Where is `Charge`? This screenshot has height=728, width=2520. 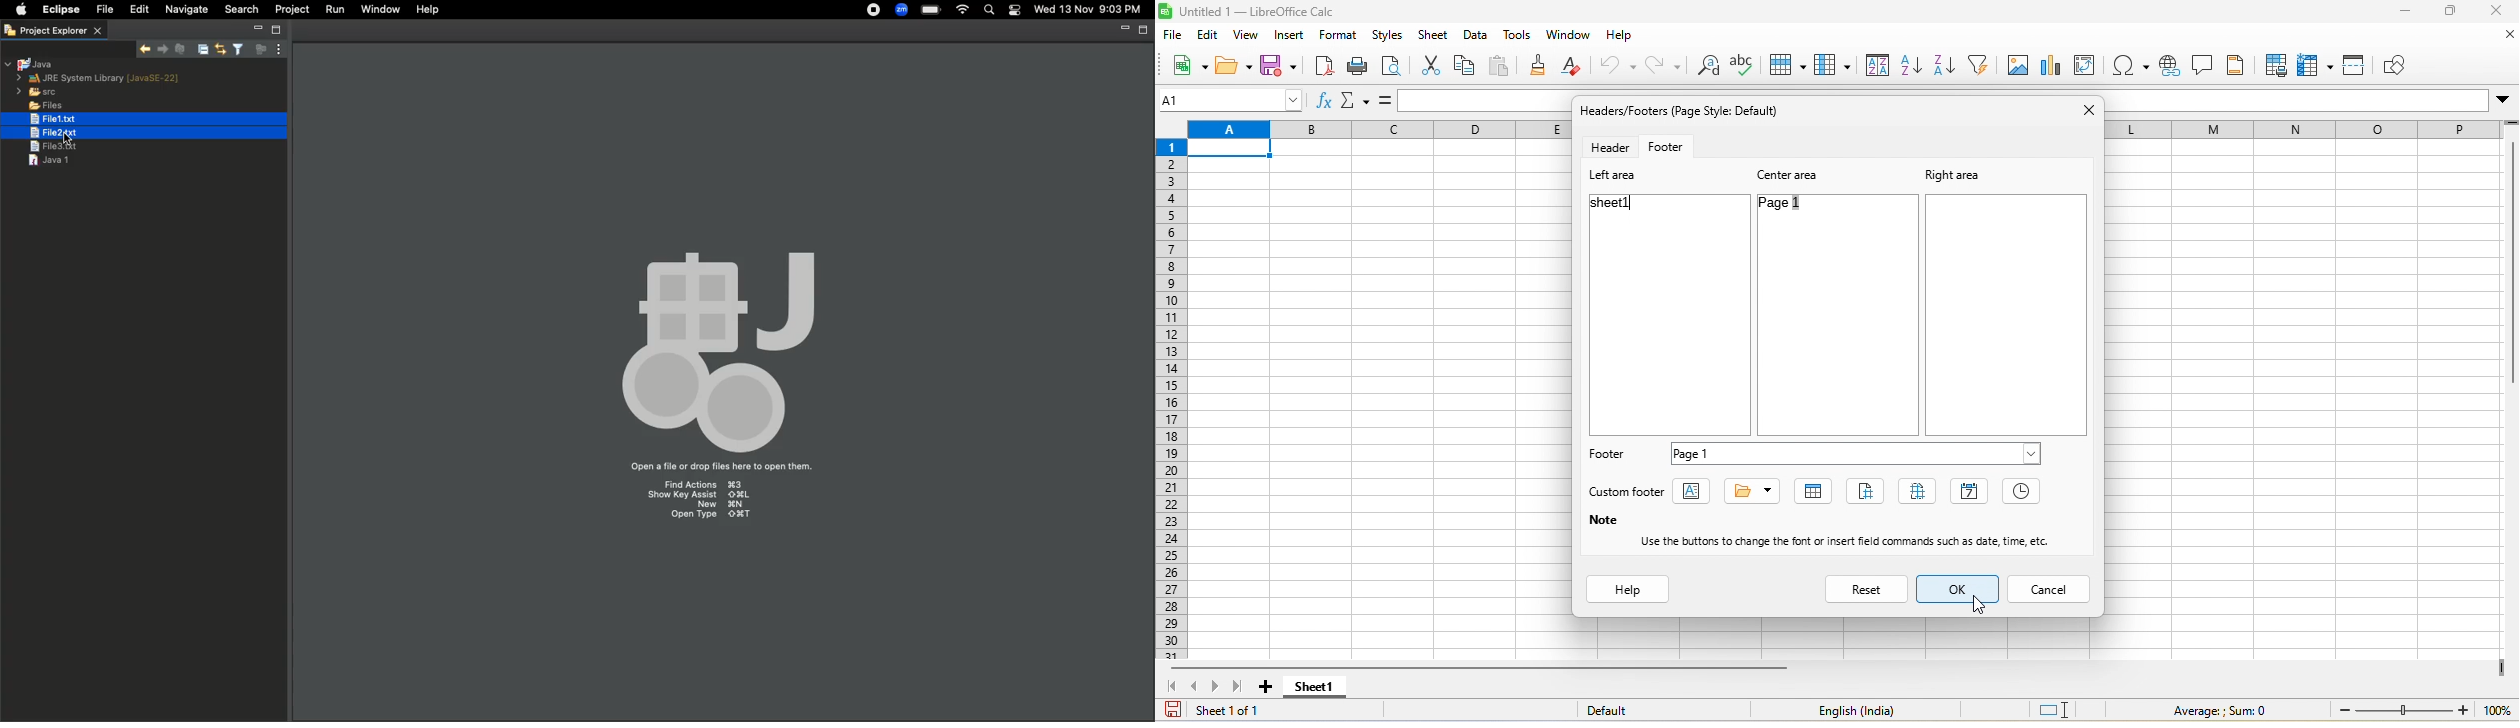 Charge is located at coordinates (930, 10).